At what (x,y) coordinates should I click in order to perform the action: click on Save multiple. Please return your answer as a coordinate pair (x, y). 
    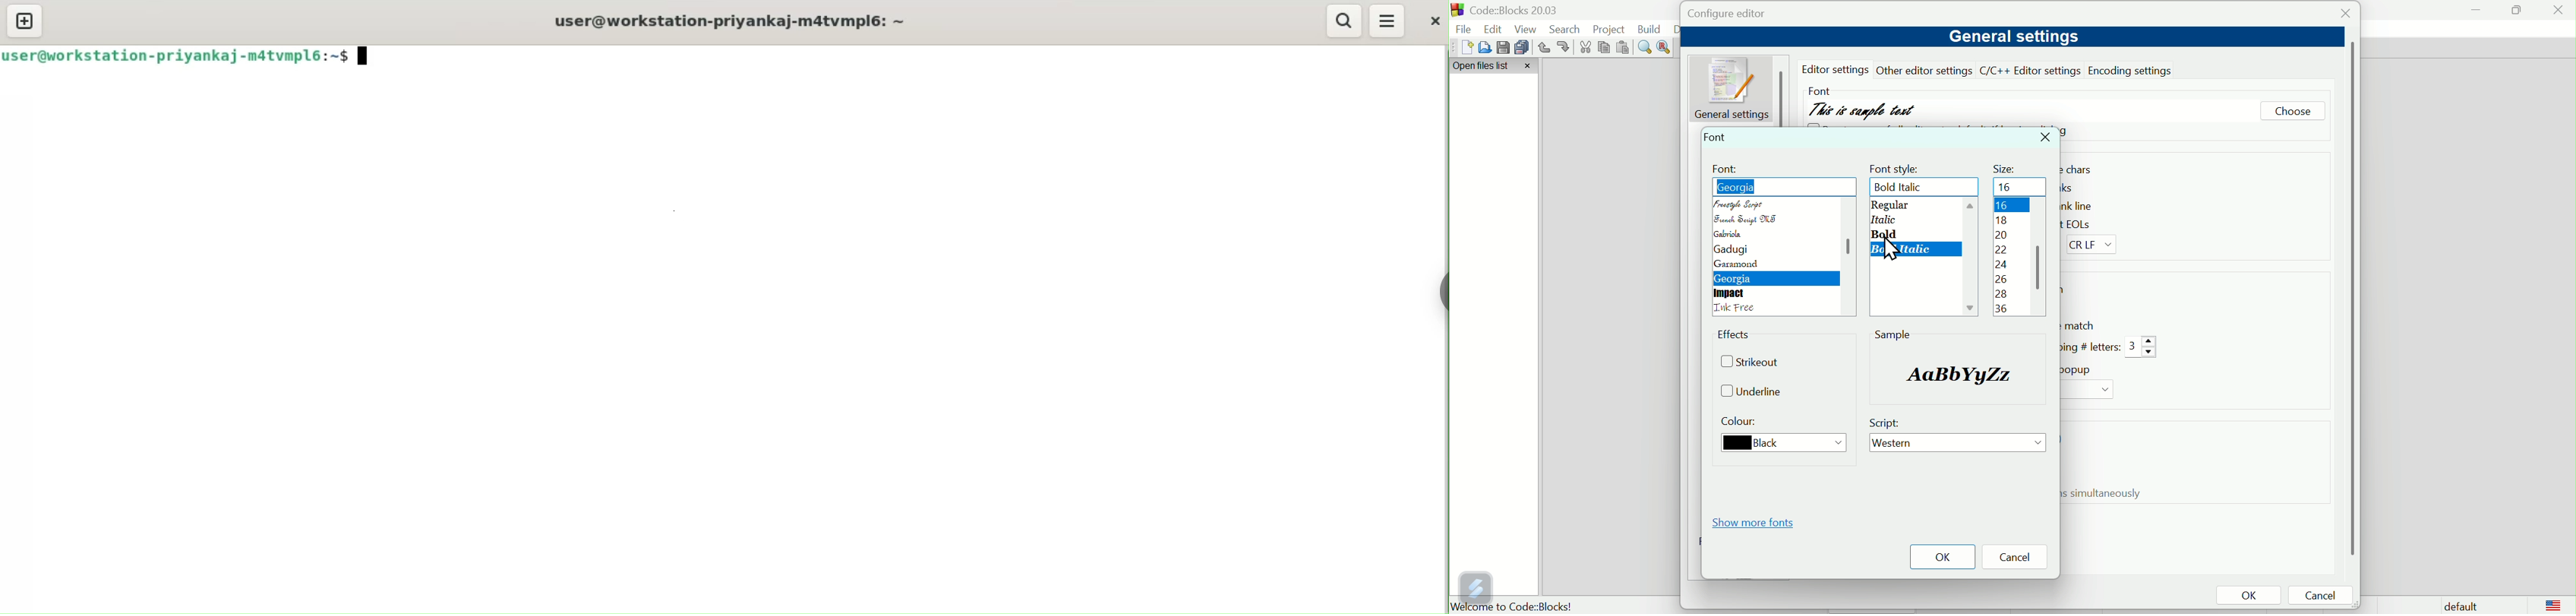
    Looking at the image, I should click on (1522, 47).